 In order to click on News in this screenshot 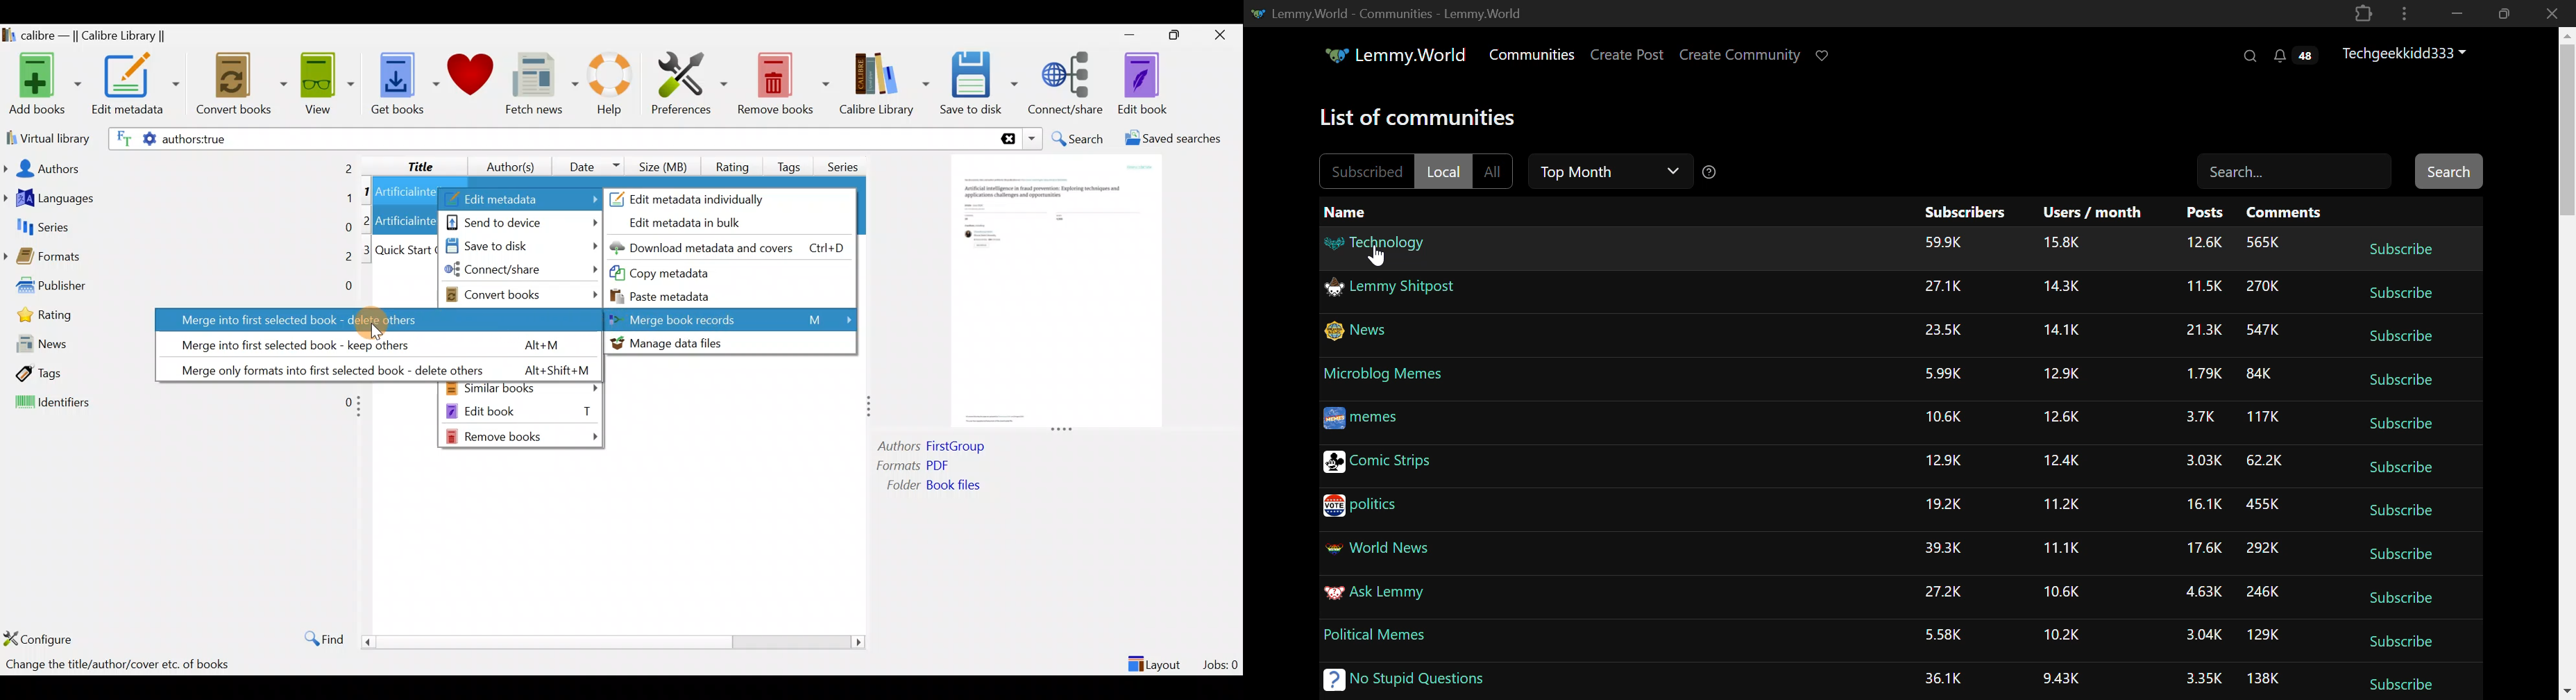, I will do `click(74, 347)`.